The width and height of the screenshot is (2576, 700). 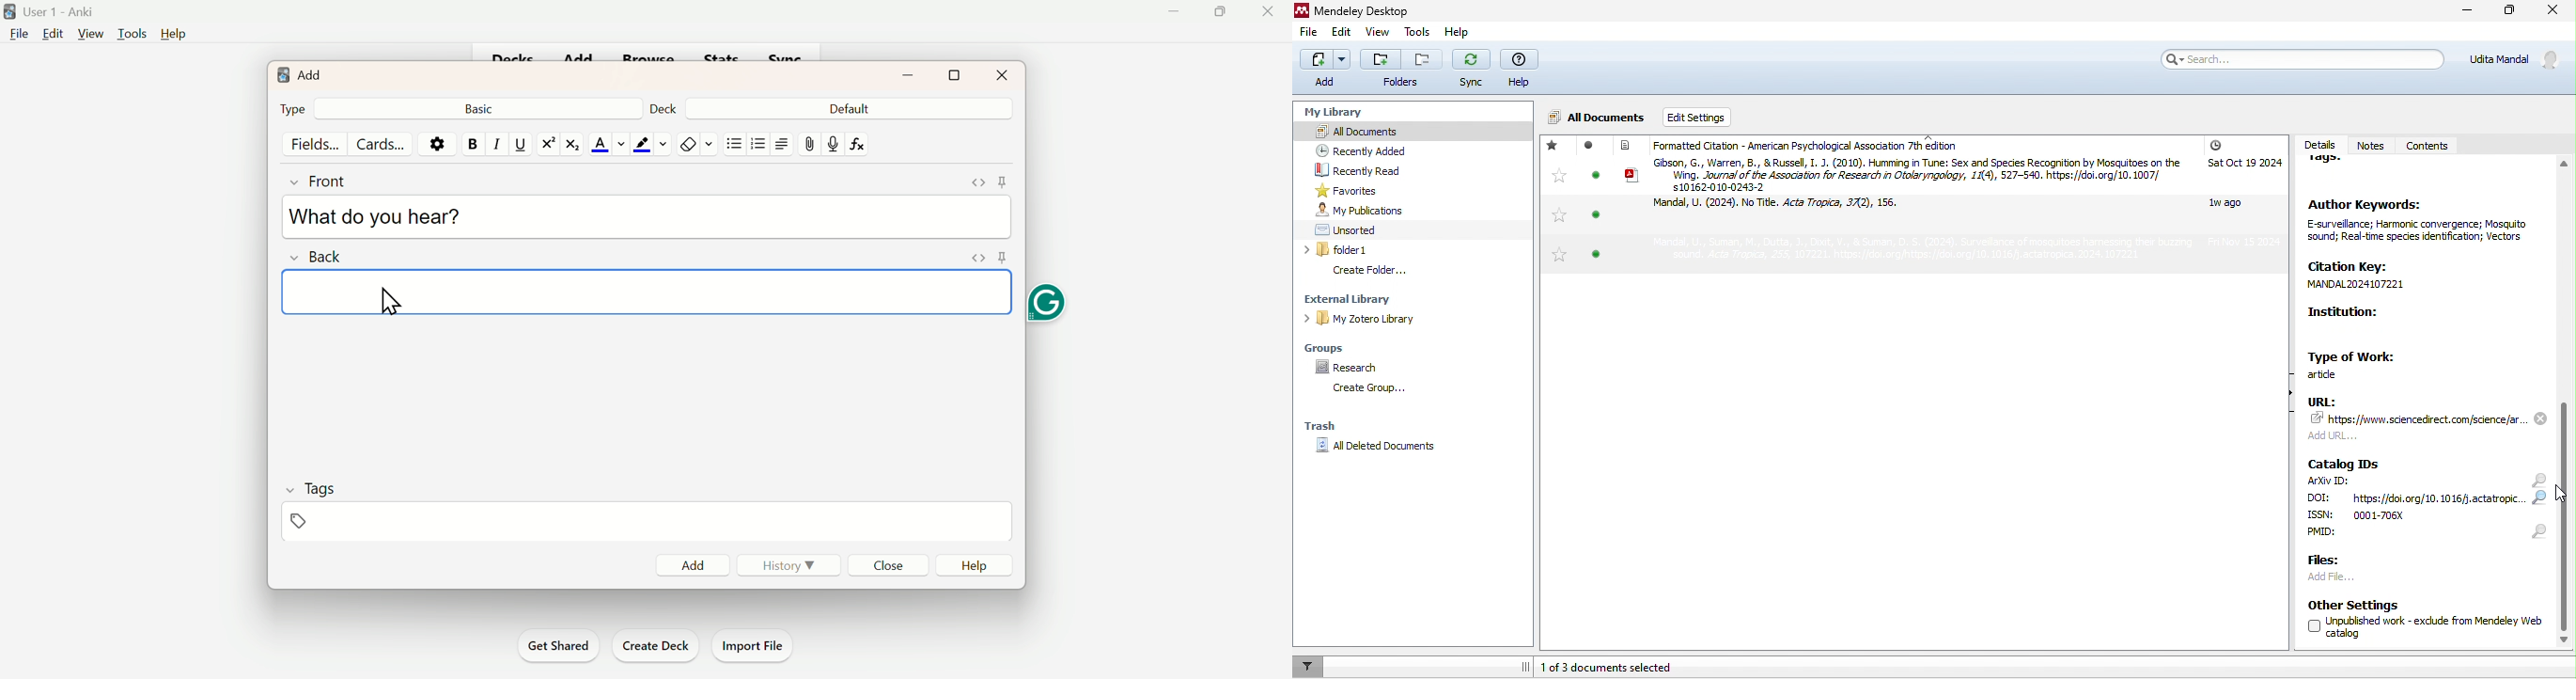 I want to click on Create Deck, so click(x=655, y=645).